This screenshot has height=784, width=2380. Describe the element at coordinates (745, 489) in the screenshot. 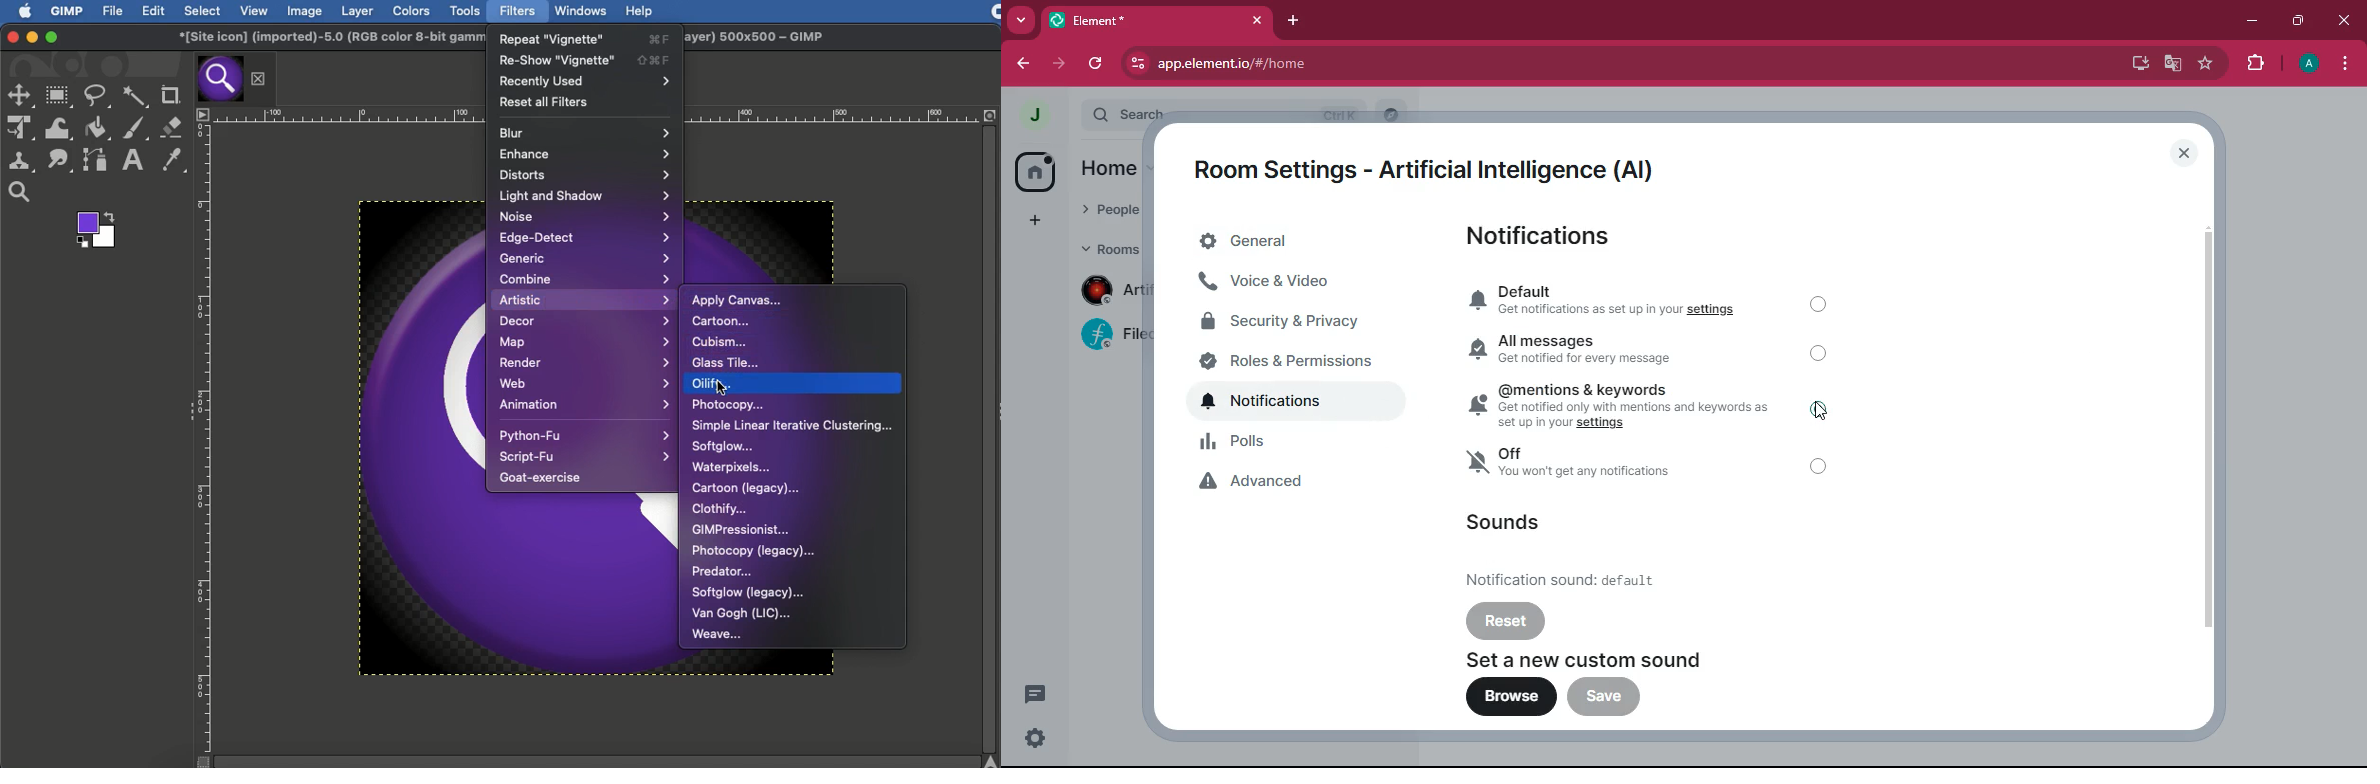

I see `Cartoon legacy` at that location.